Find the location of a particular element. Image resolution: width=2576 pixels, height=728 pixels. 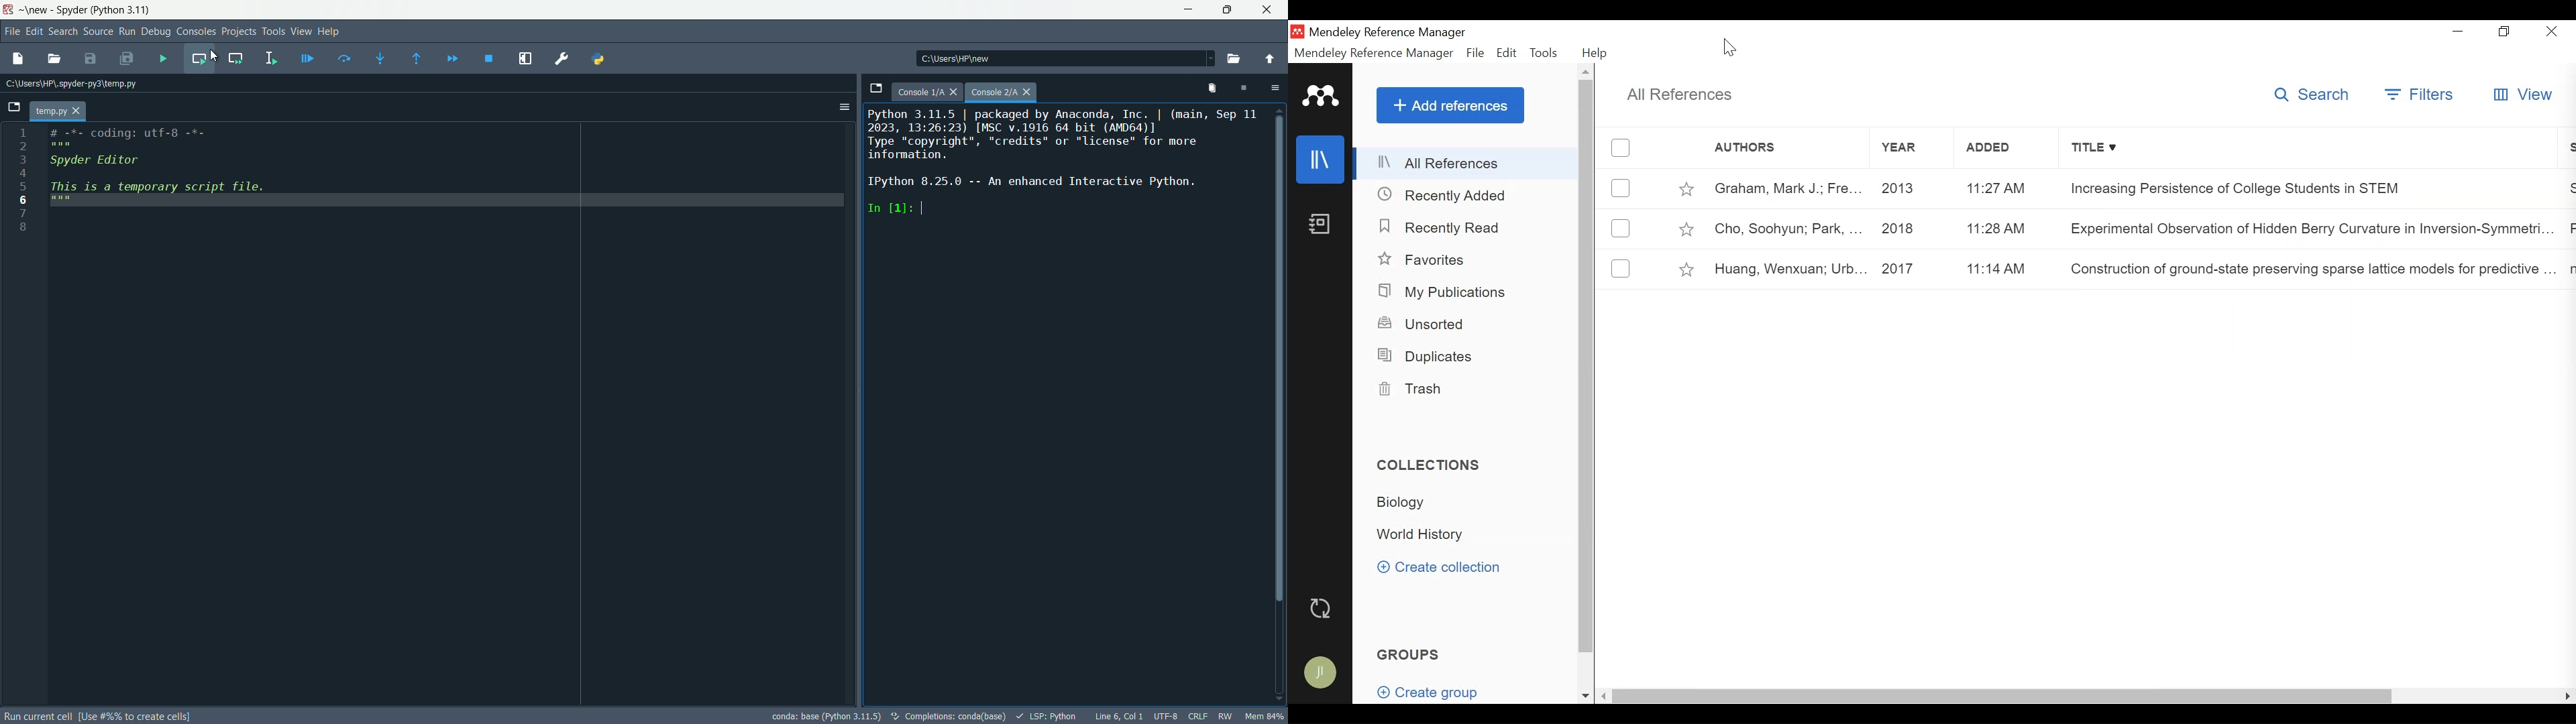

debug  is located at coordinates (156, 32).